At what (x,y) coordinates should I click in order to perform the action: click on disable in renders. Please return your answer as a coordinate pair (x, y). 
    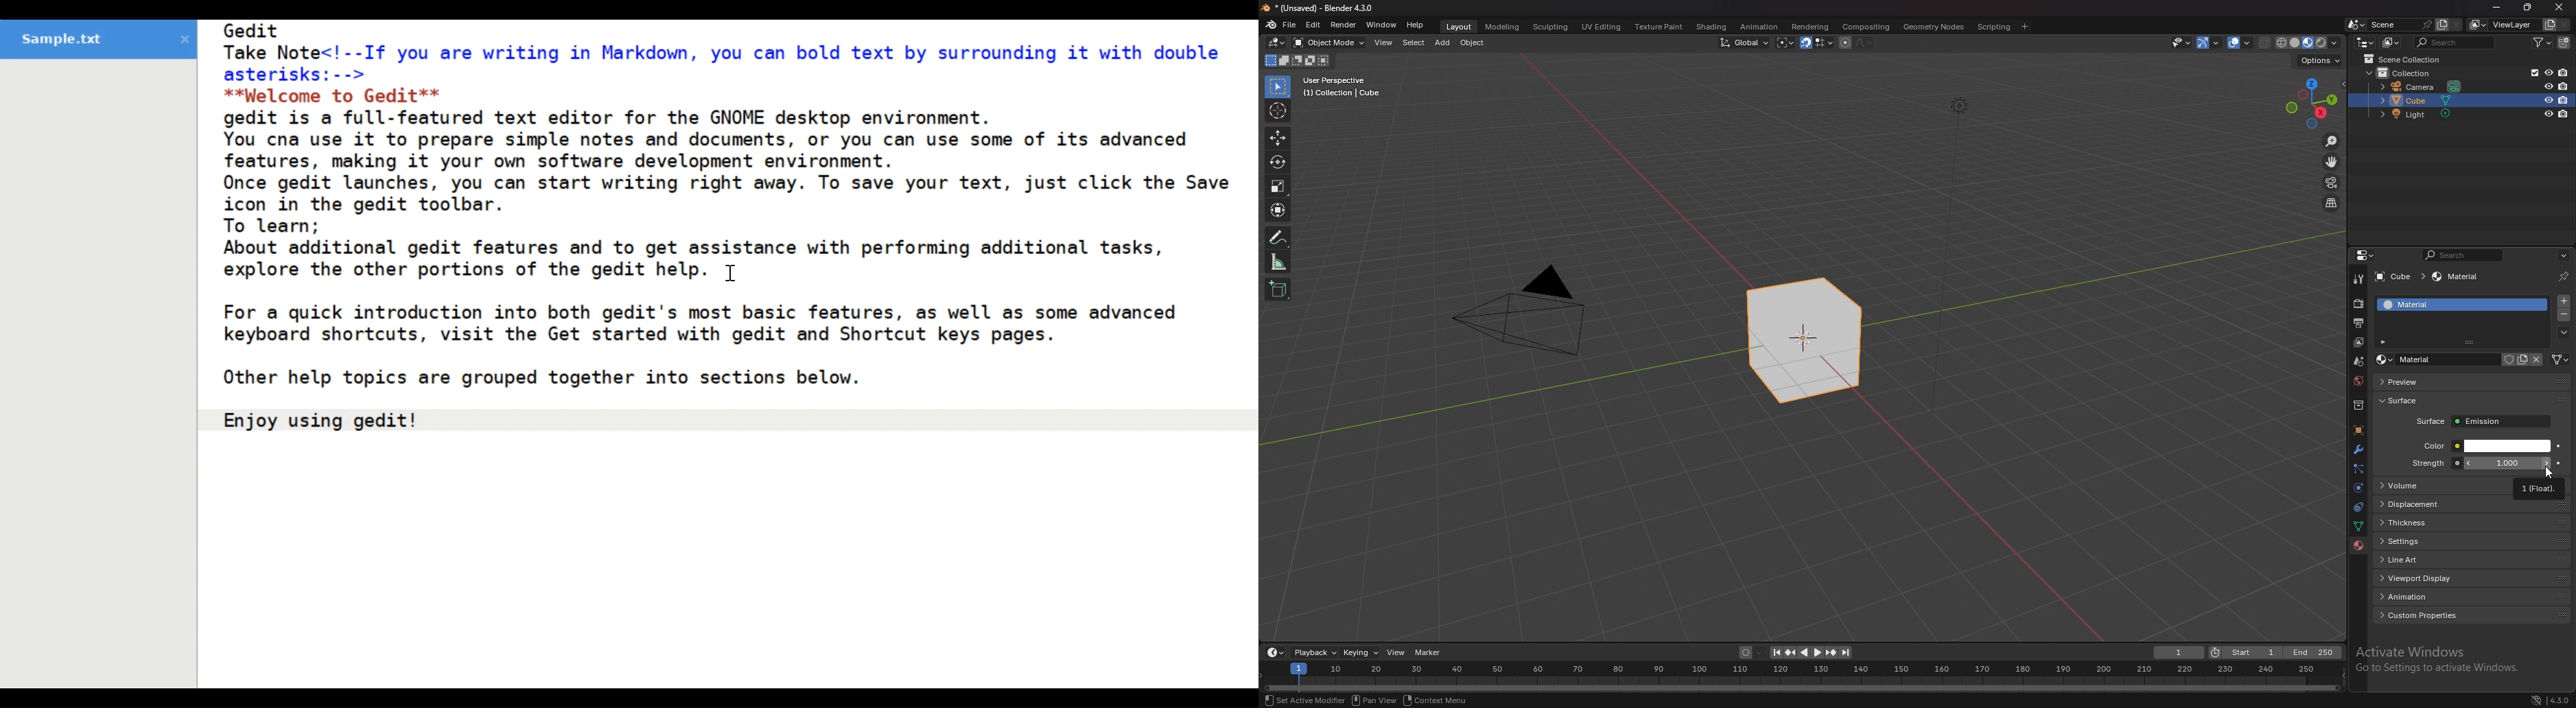
    Looking at the image, I should click on (2564, 114).